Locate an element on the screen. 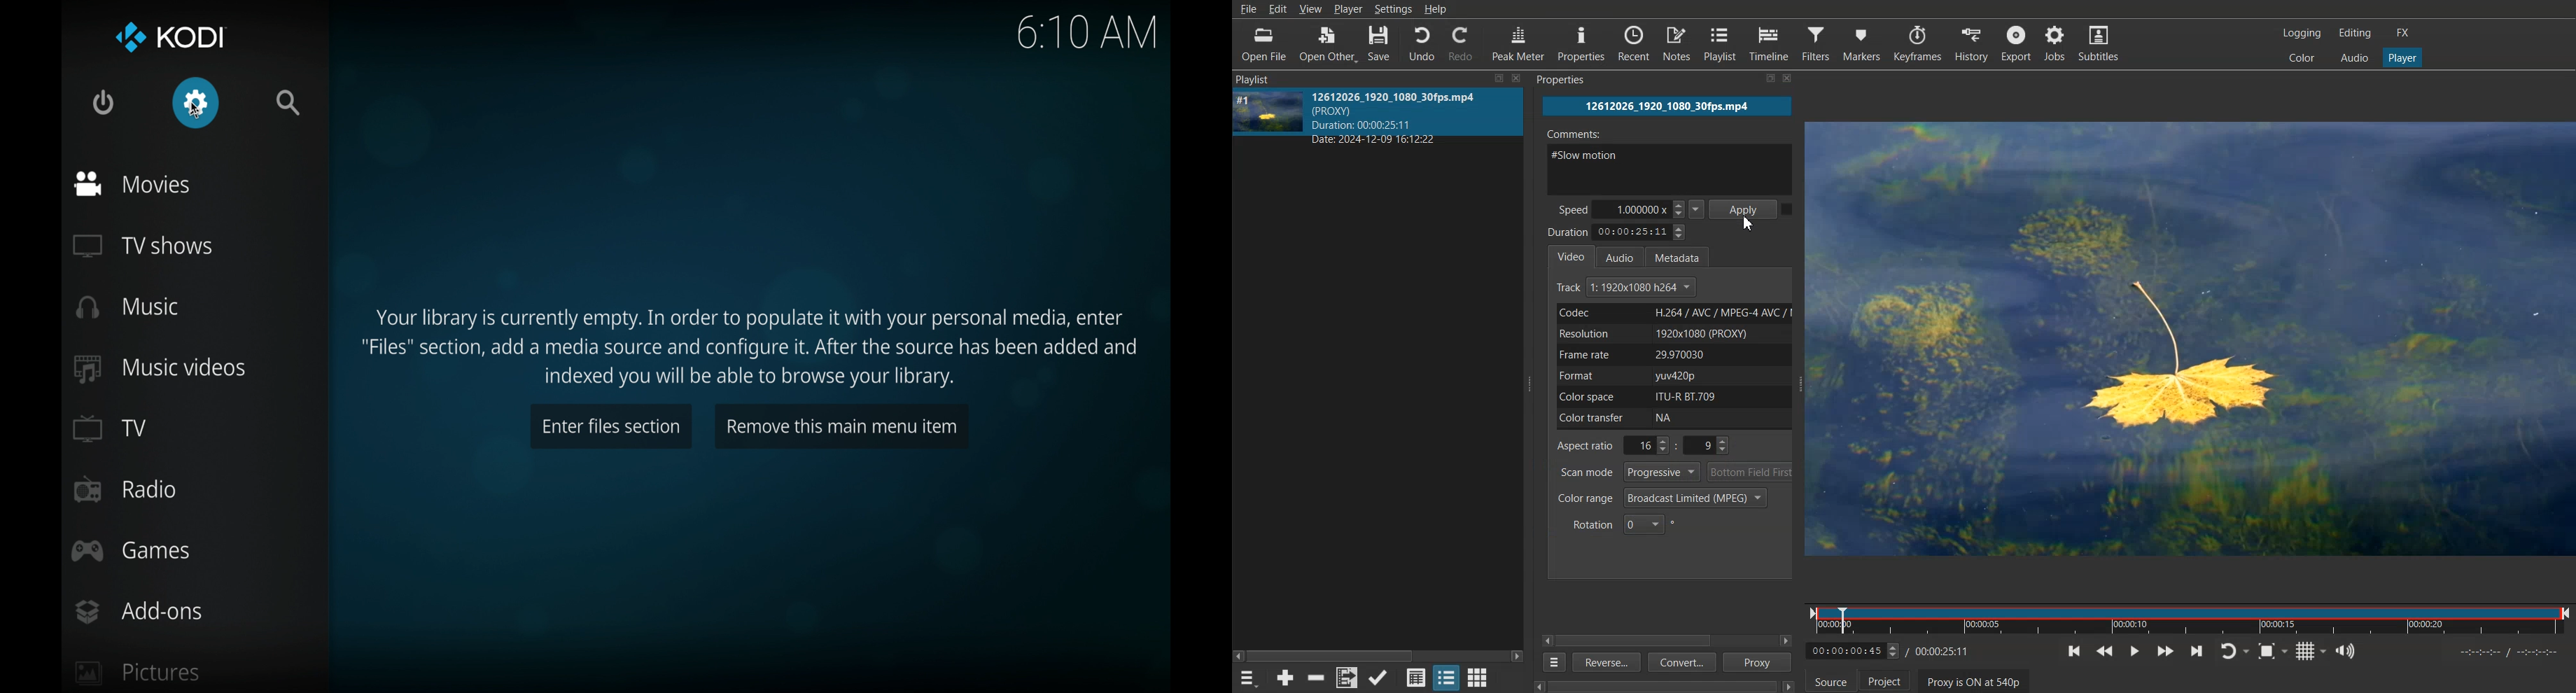 Image resolution: width=2576 pixels, height=700 pixels. cursor is located at coordinates (196, 110).